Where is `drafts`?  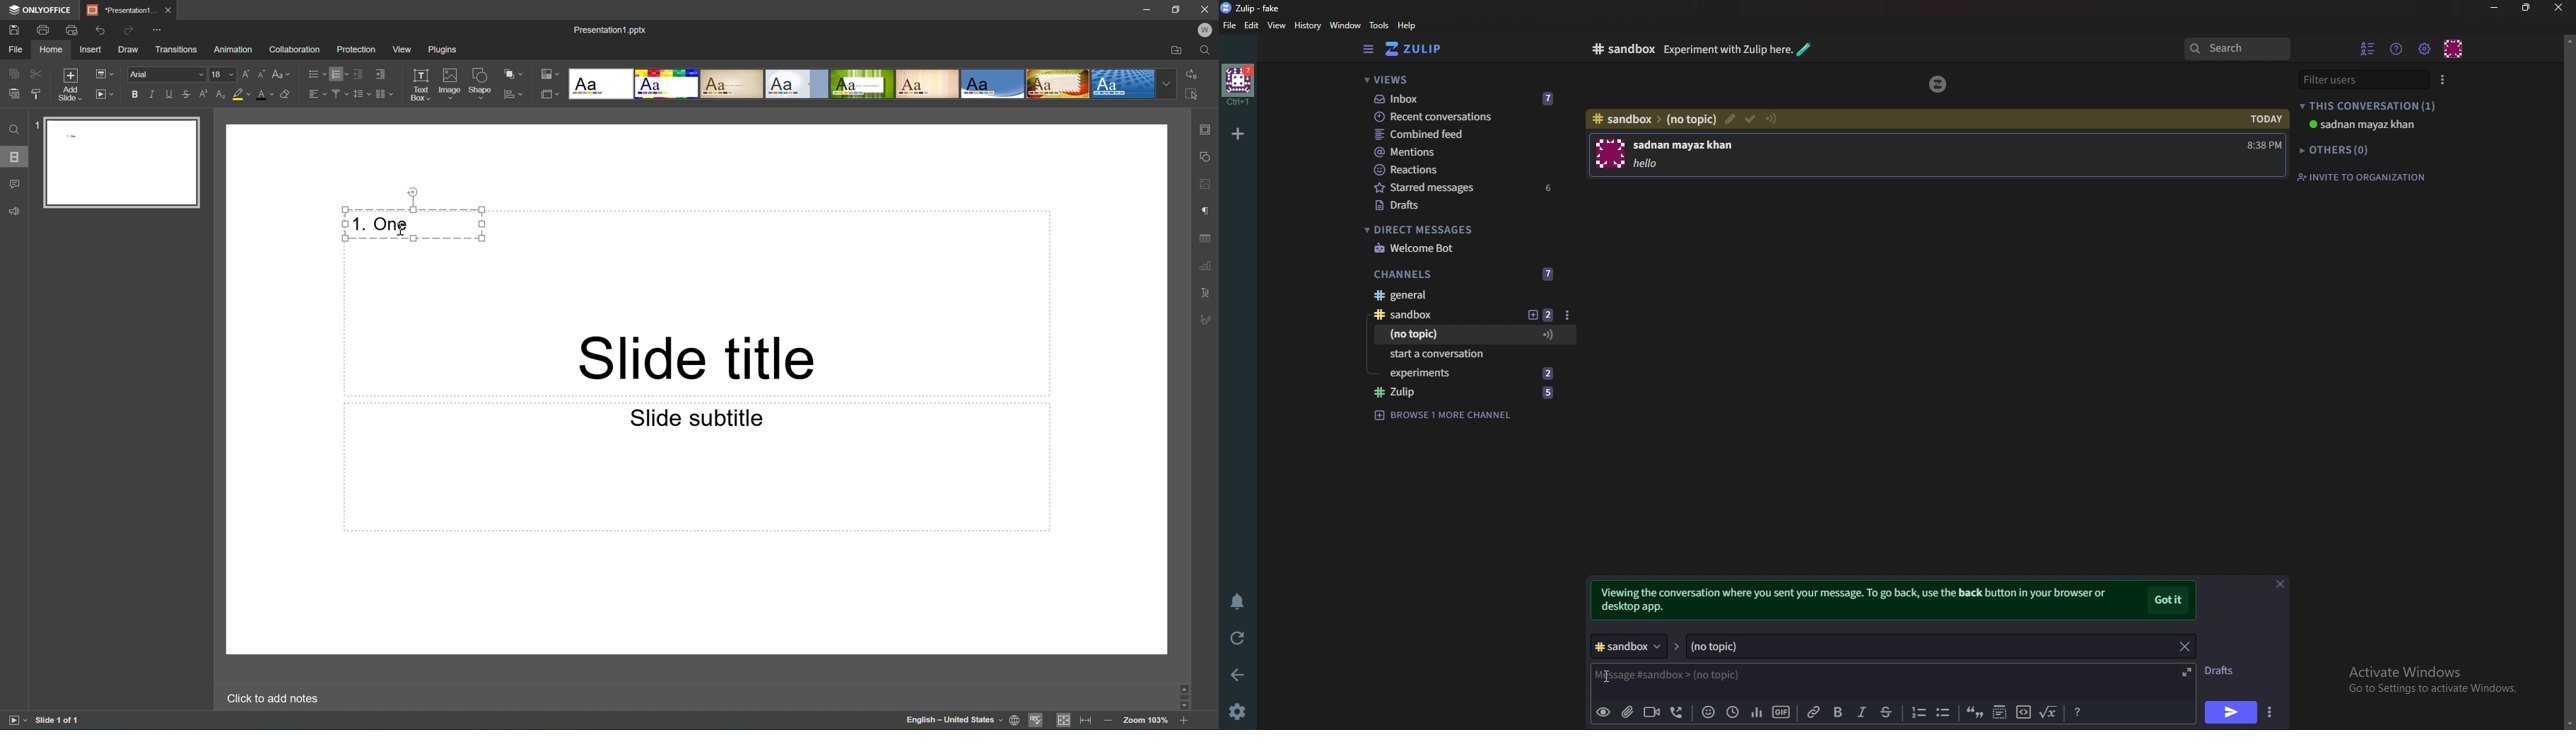 drafts is located at coordinates (1470, 206).